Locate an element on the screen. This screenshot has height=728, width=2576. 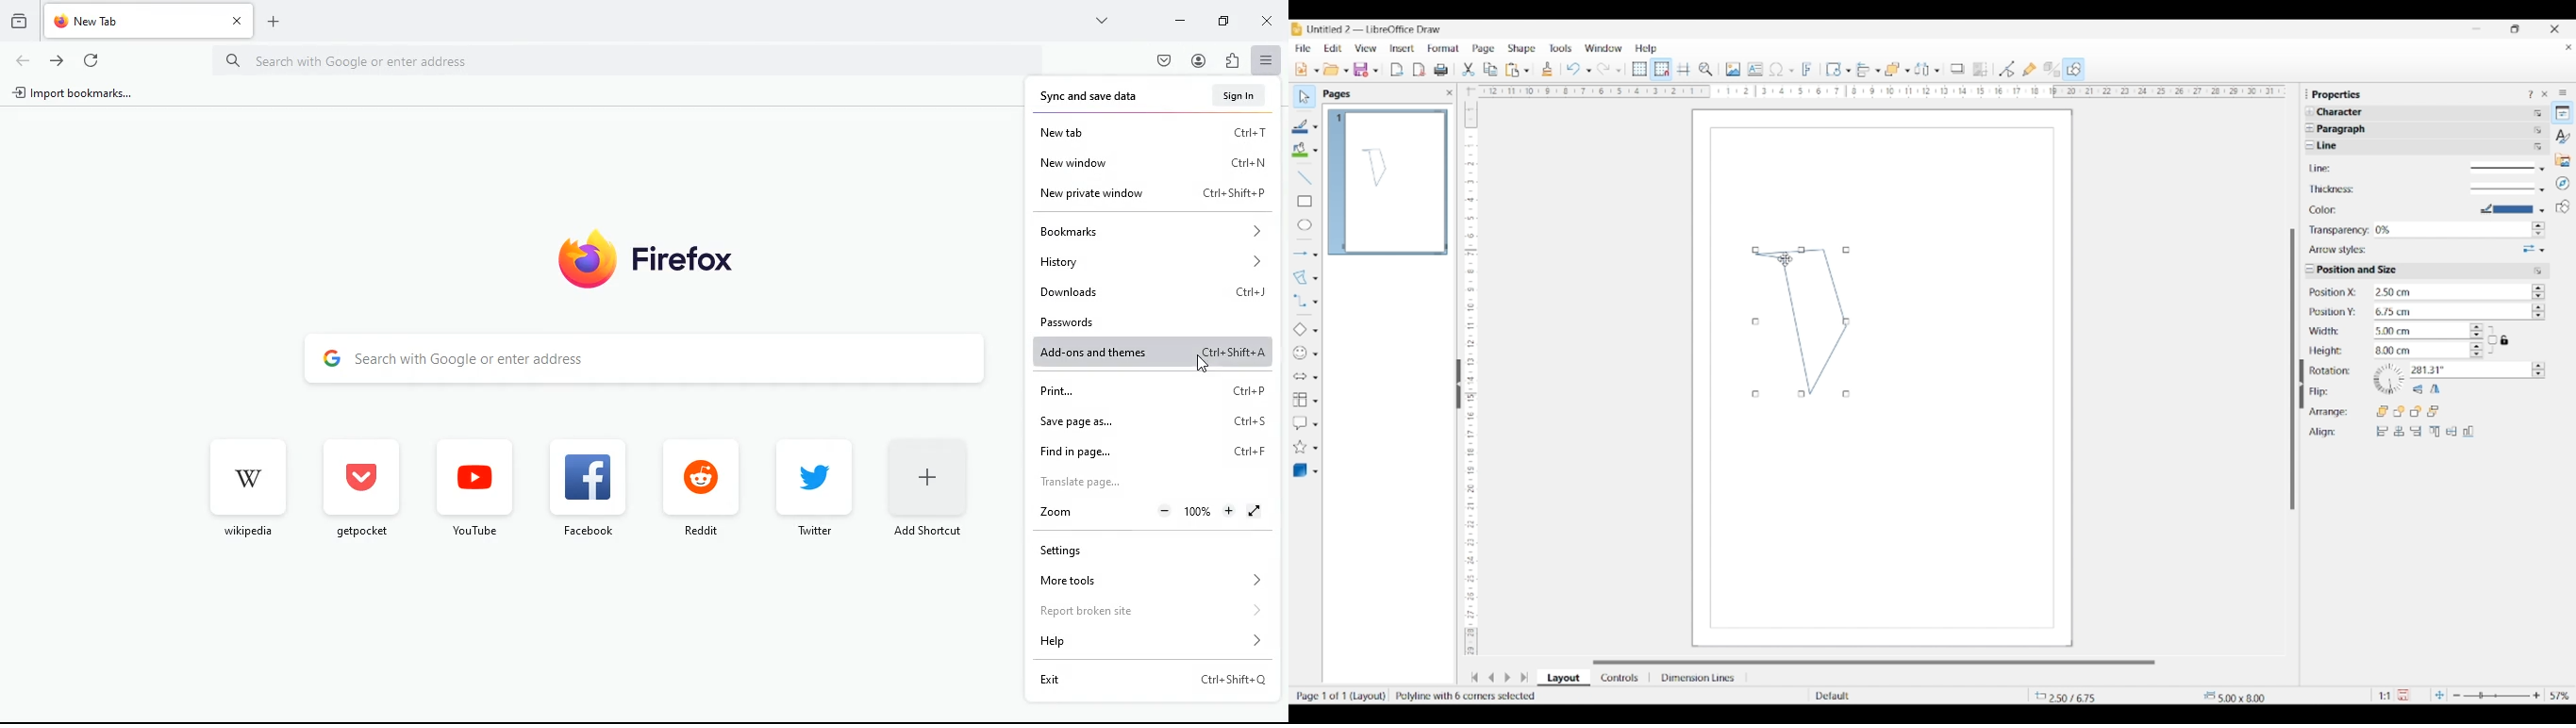
Line and arrow options is located at coordinates (1315, 255).